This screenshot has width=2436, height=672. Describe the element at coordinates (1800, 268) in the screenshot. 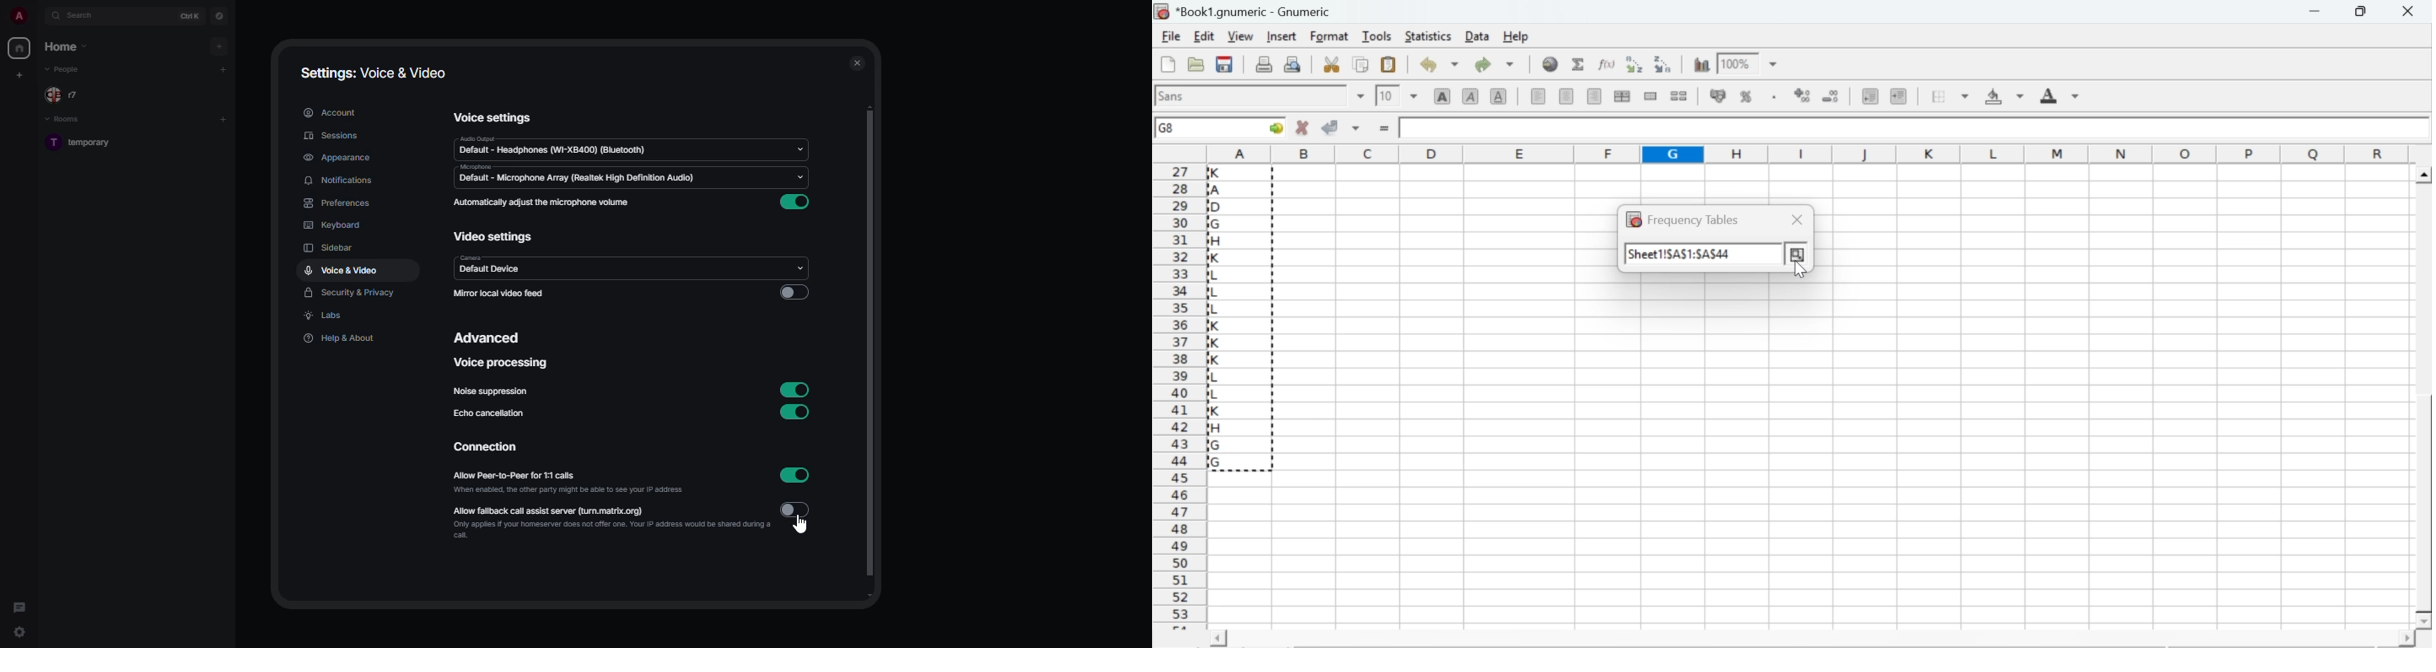

I see `cursor` at that location.